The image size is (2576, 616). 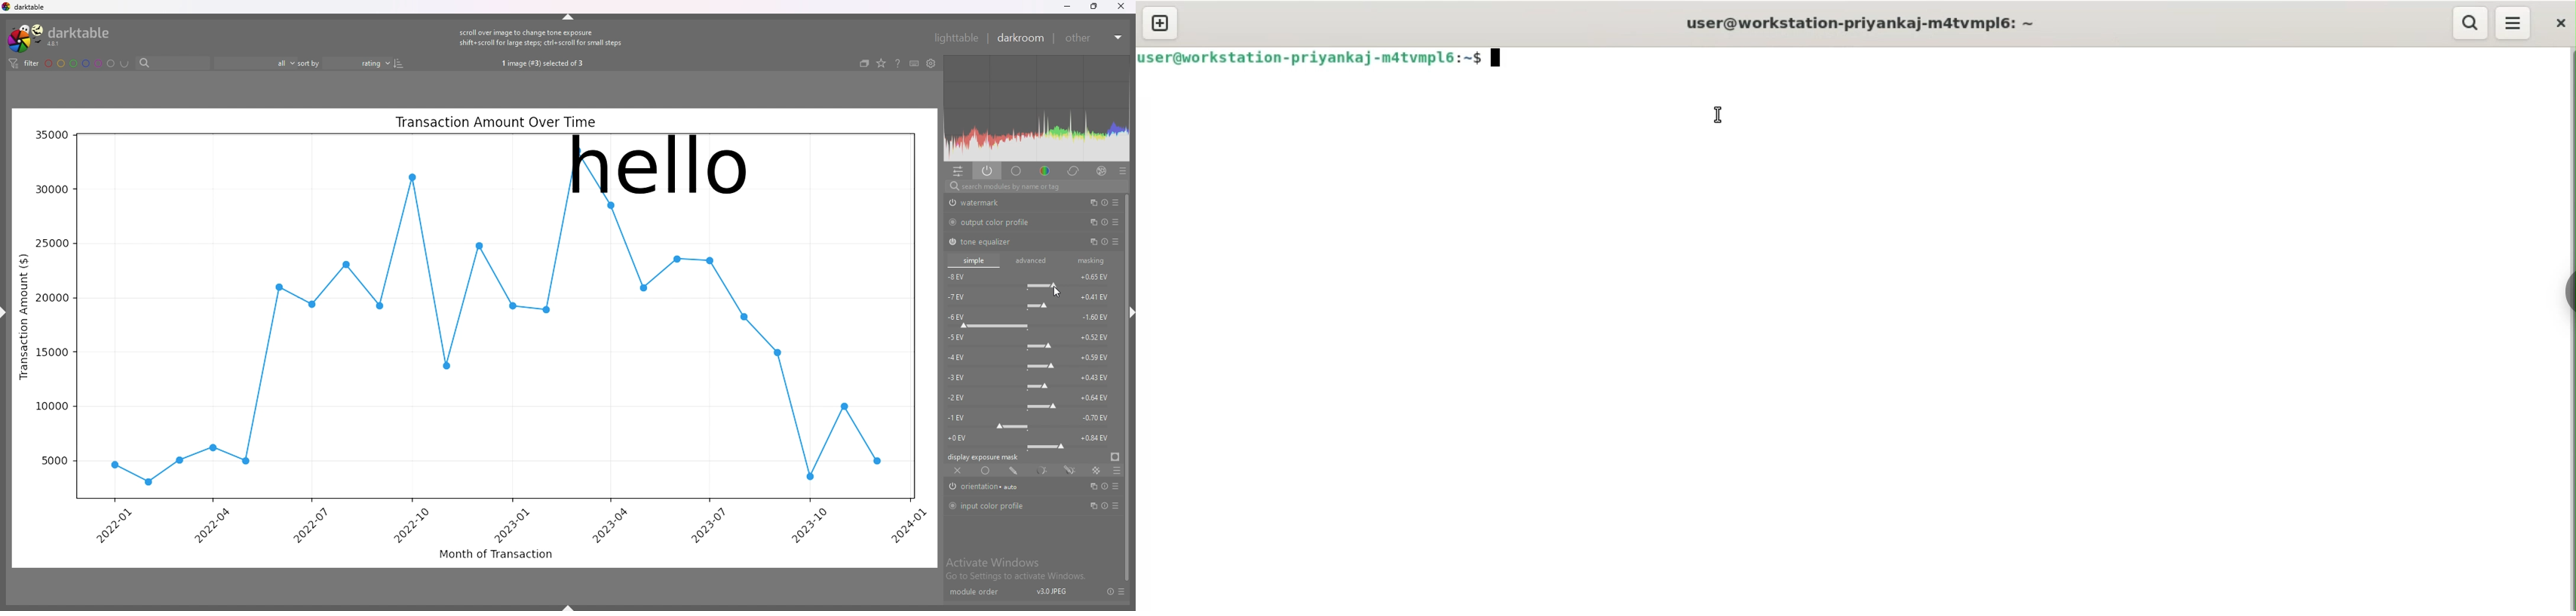 What do you see at coordinates (958, 471) in the screenshot?
I see `off` at bounding box center [958, 471].